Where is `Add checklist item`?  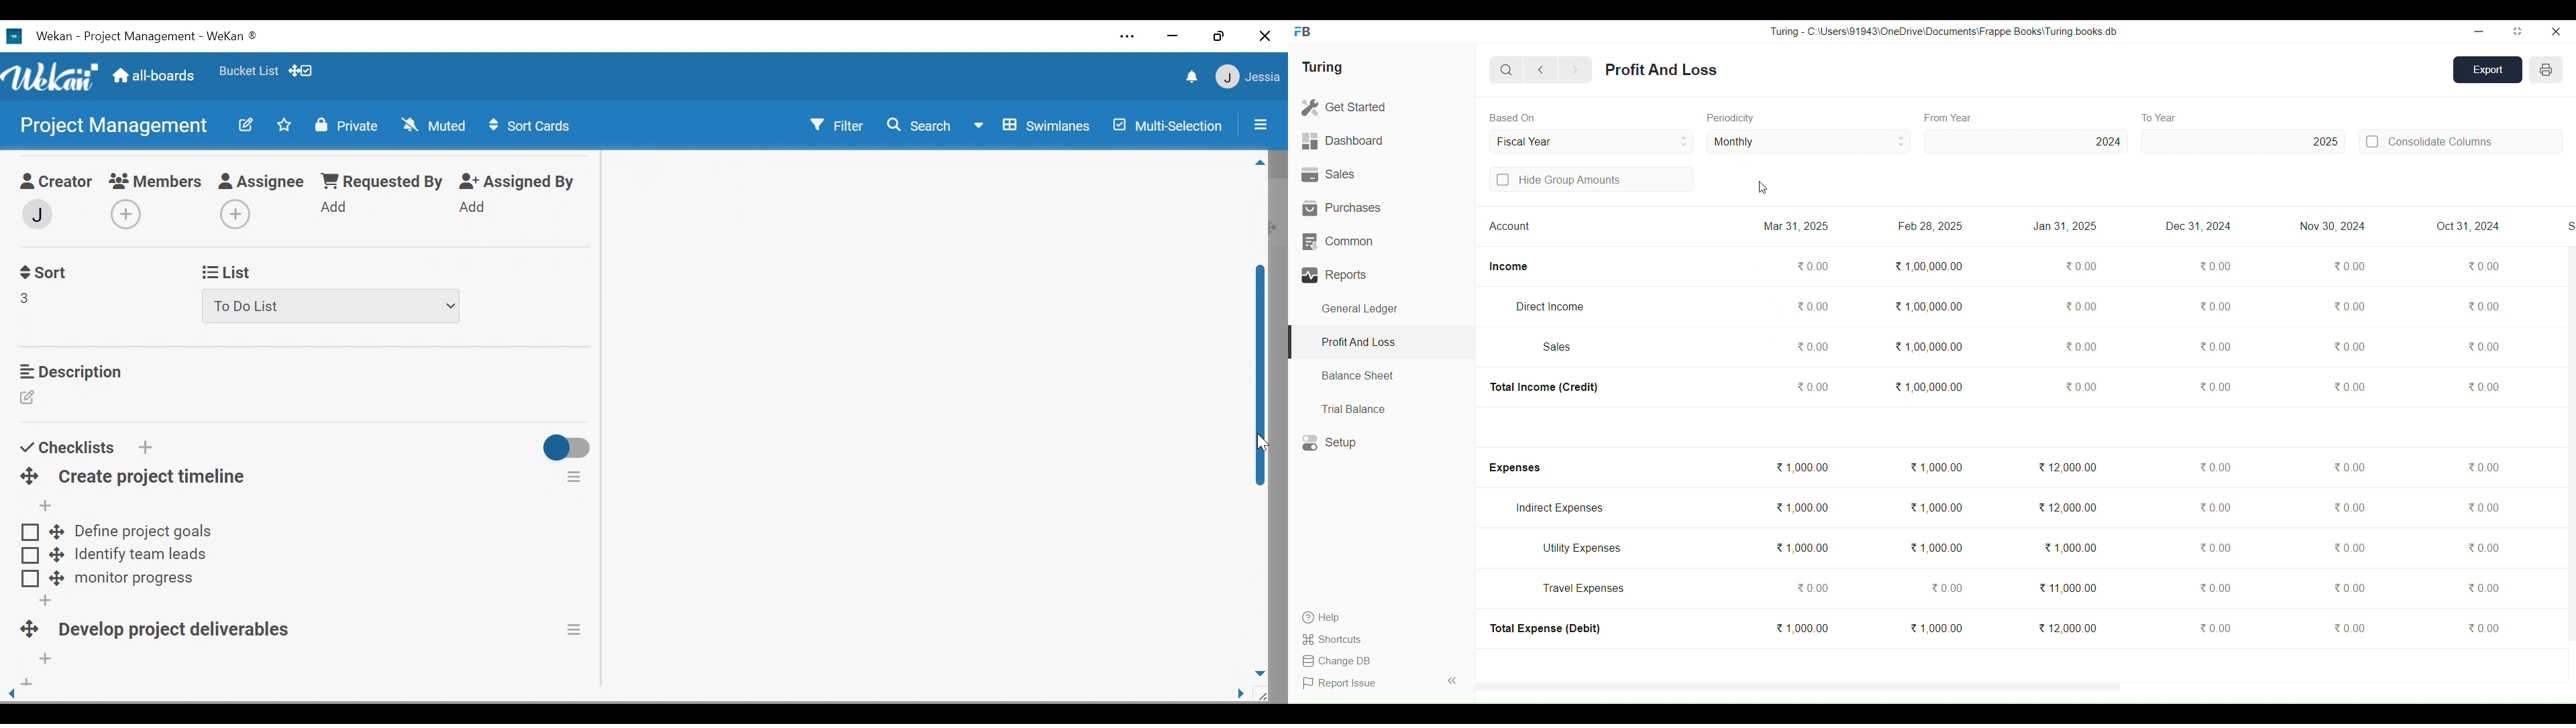 Add checklist item is located at coordinates (46, 660).